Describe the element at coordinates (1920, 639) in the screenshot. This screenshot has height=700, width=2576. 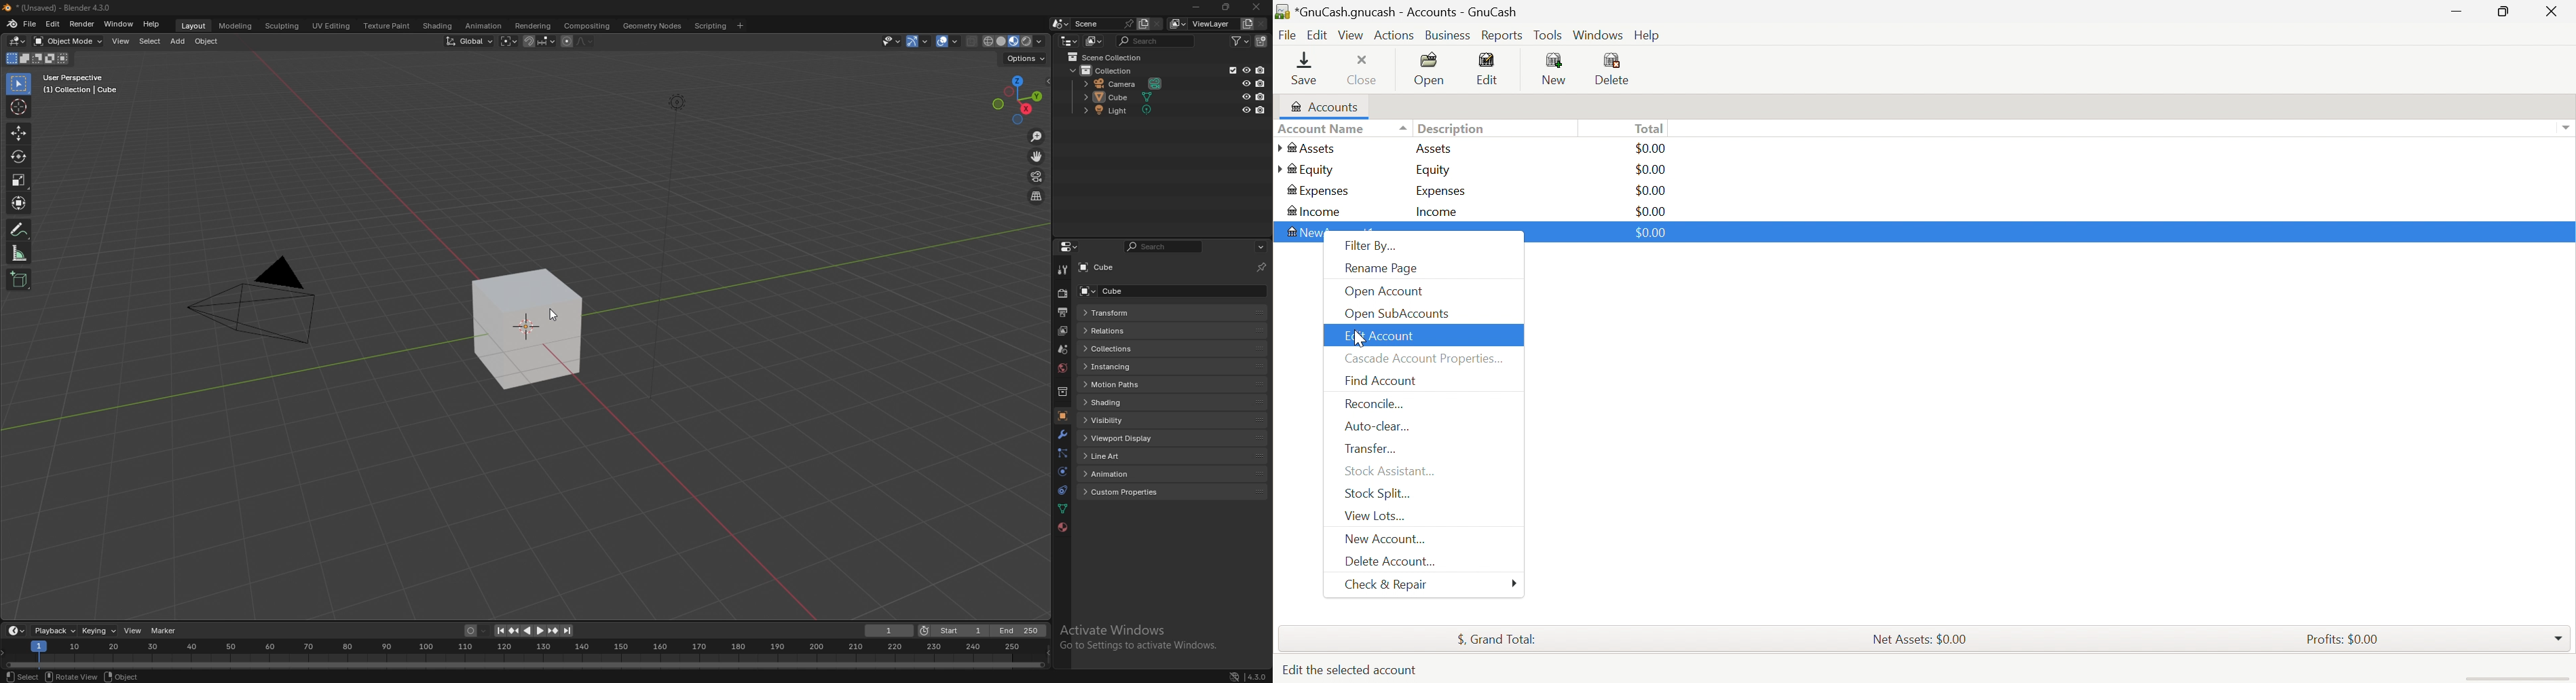
I see `Net Assets: $0.00` at that location.